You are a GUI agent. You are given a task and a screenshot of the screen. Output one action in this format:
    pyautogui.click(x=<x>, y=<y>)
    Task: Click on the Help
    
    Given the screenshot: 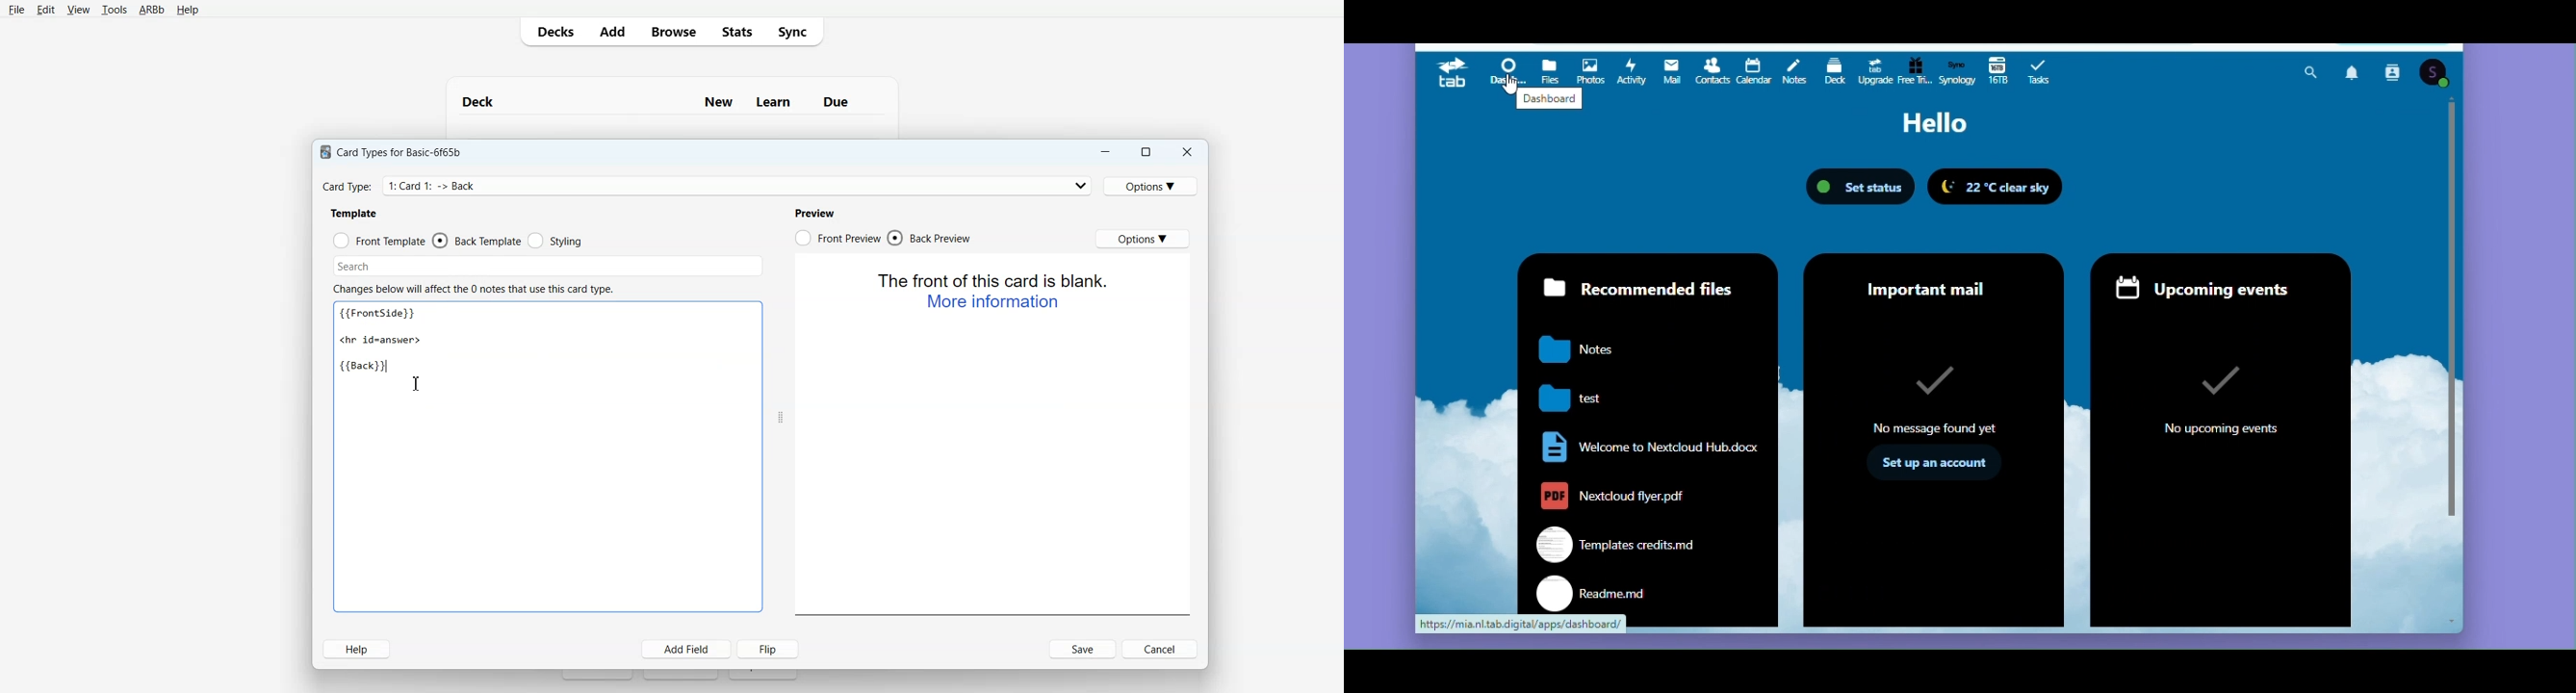 What is the action you would take?
    pyautogui.click(x=186, y=11)
    